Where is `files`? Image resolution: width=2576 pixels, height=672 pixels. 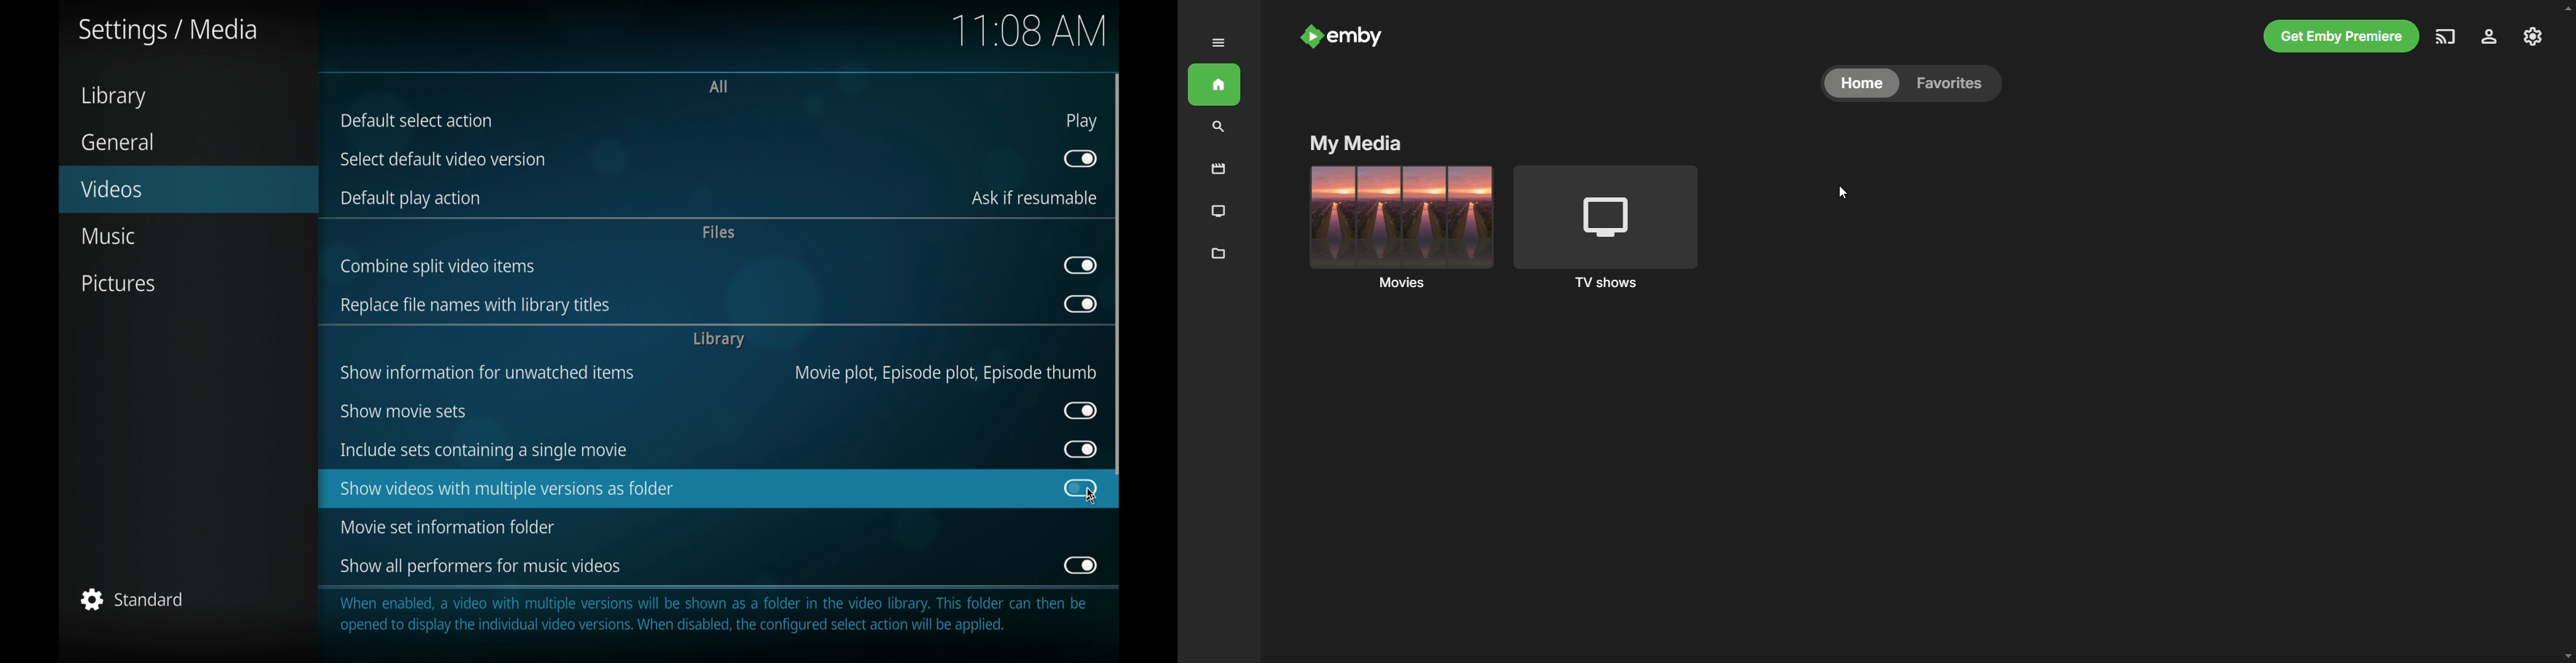 files is located at coordinates (720, 231).